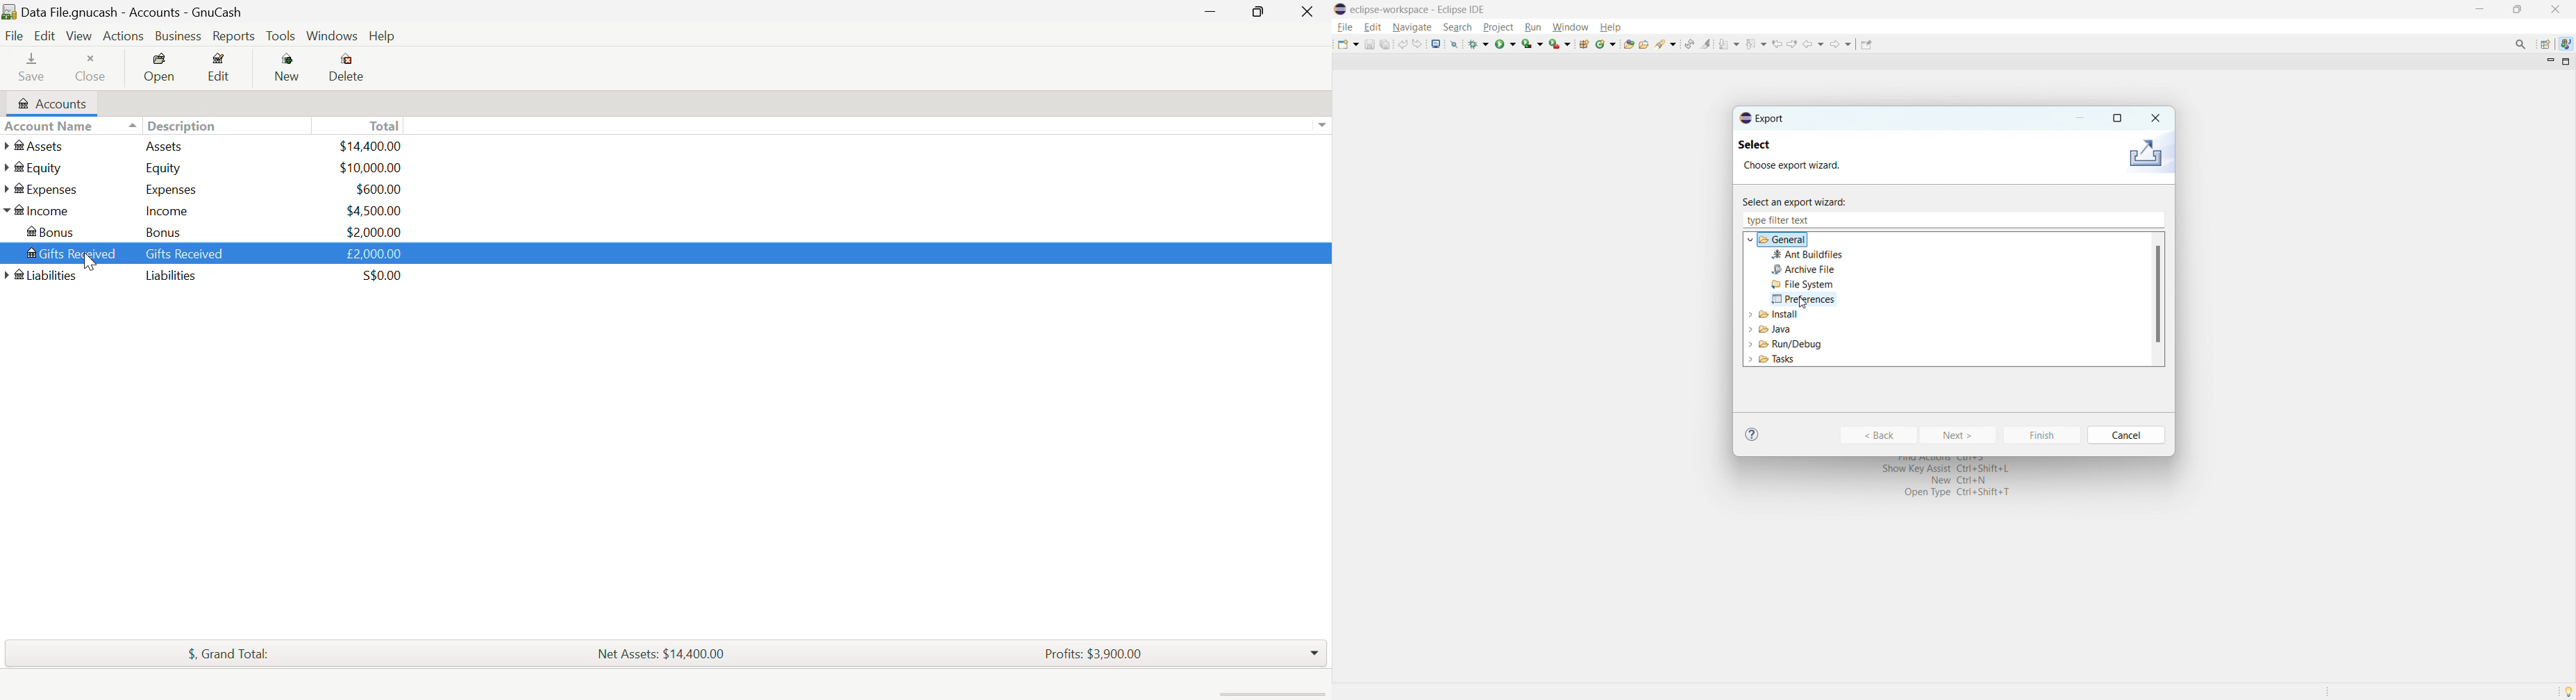  Describe the element at coordinates (1959, 435) in the screenshot. I see `next` at that location.